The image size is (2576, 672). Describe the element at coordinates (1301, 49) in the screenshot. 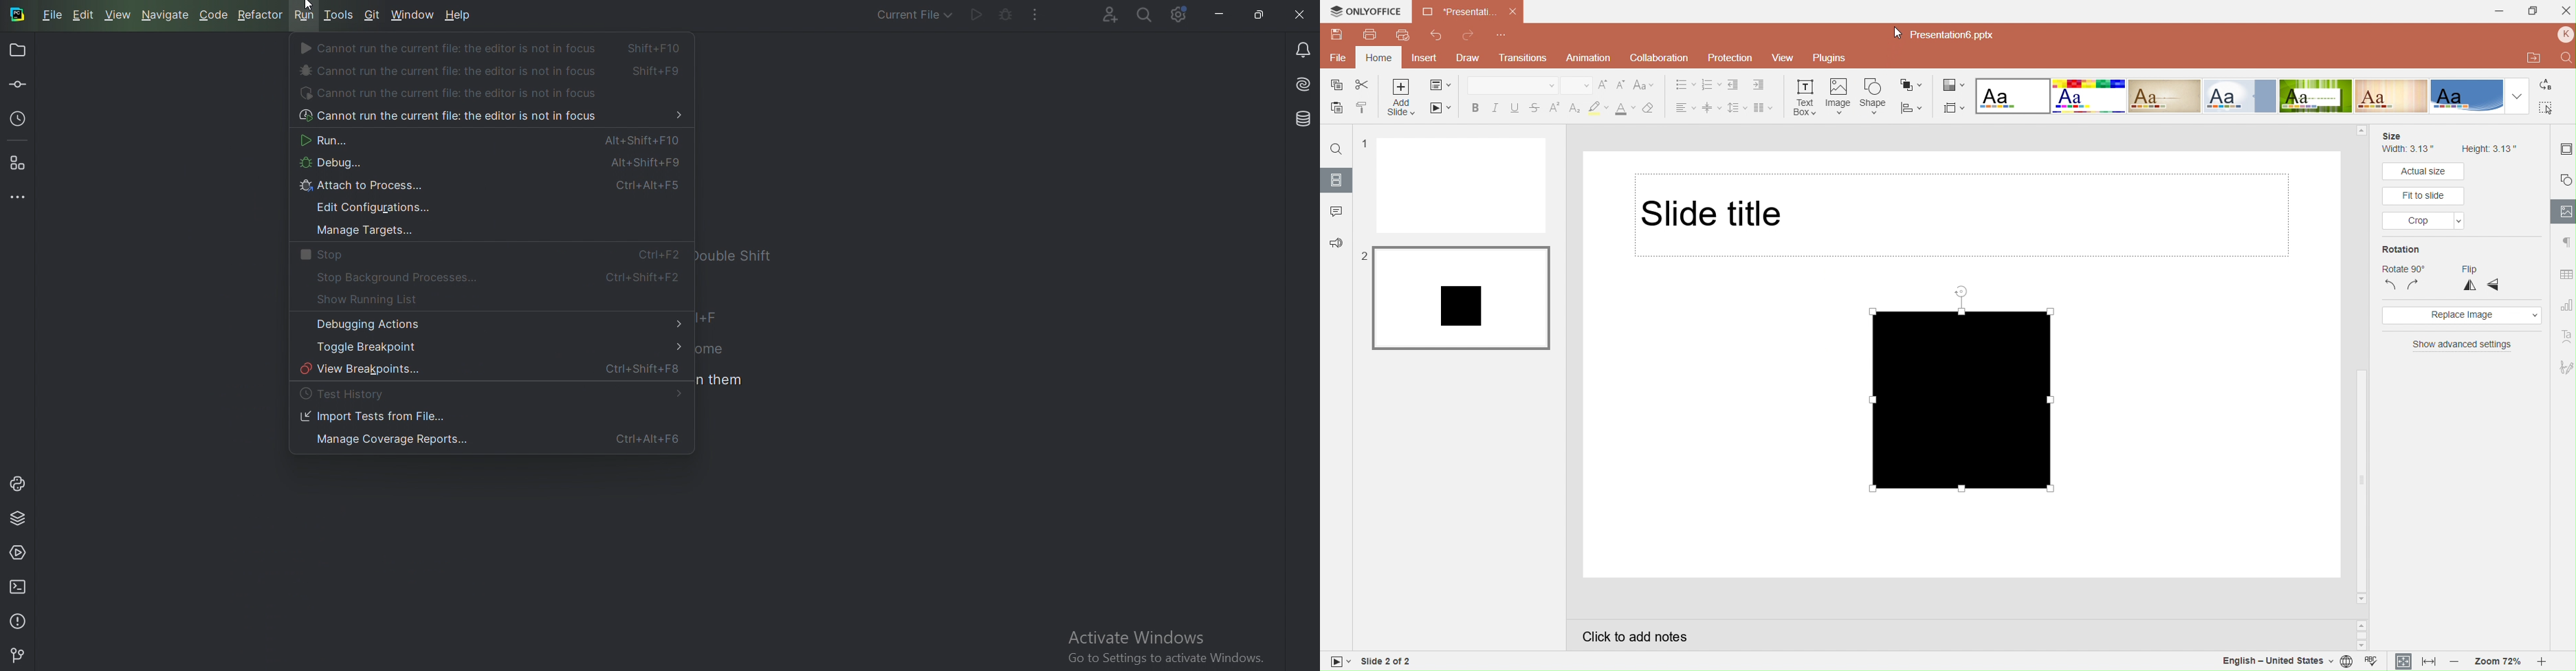

I see `Notification` at that location.